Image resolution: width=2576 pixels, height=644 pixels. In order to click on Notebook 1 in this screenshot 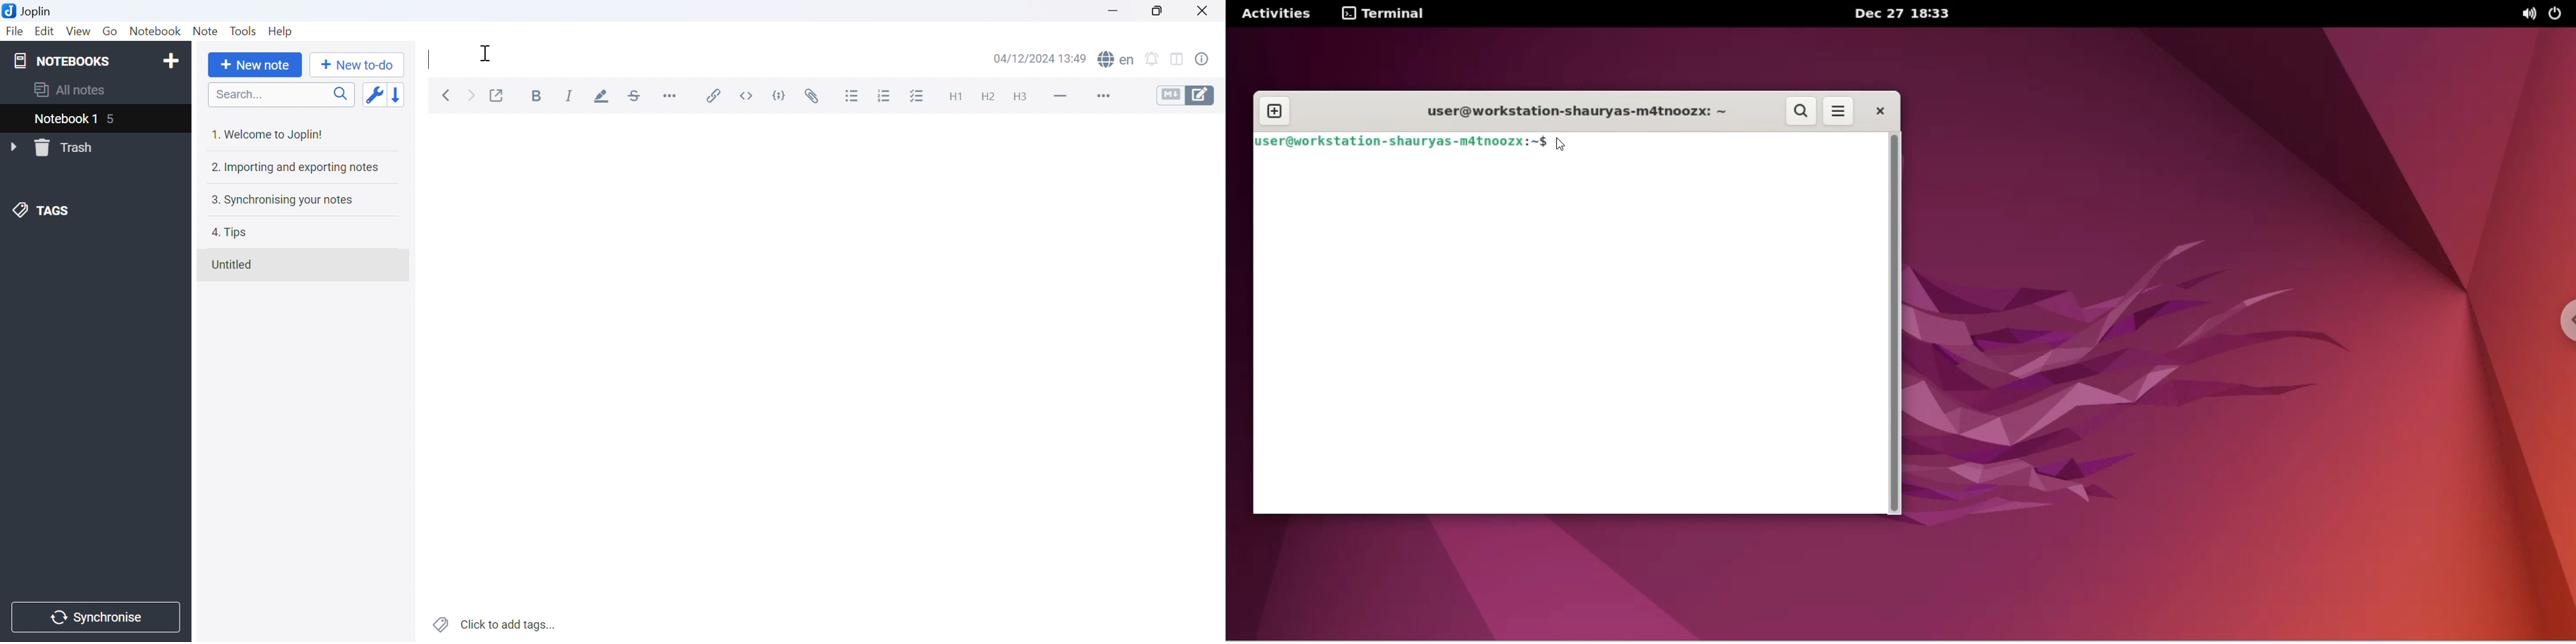, I will do `click(64, 119)`.